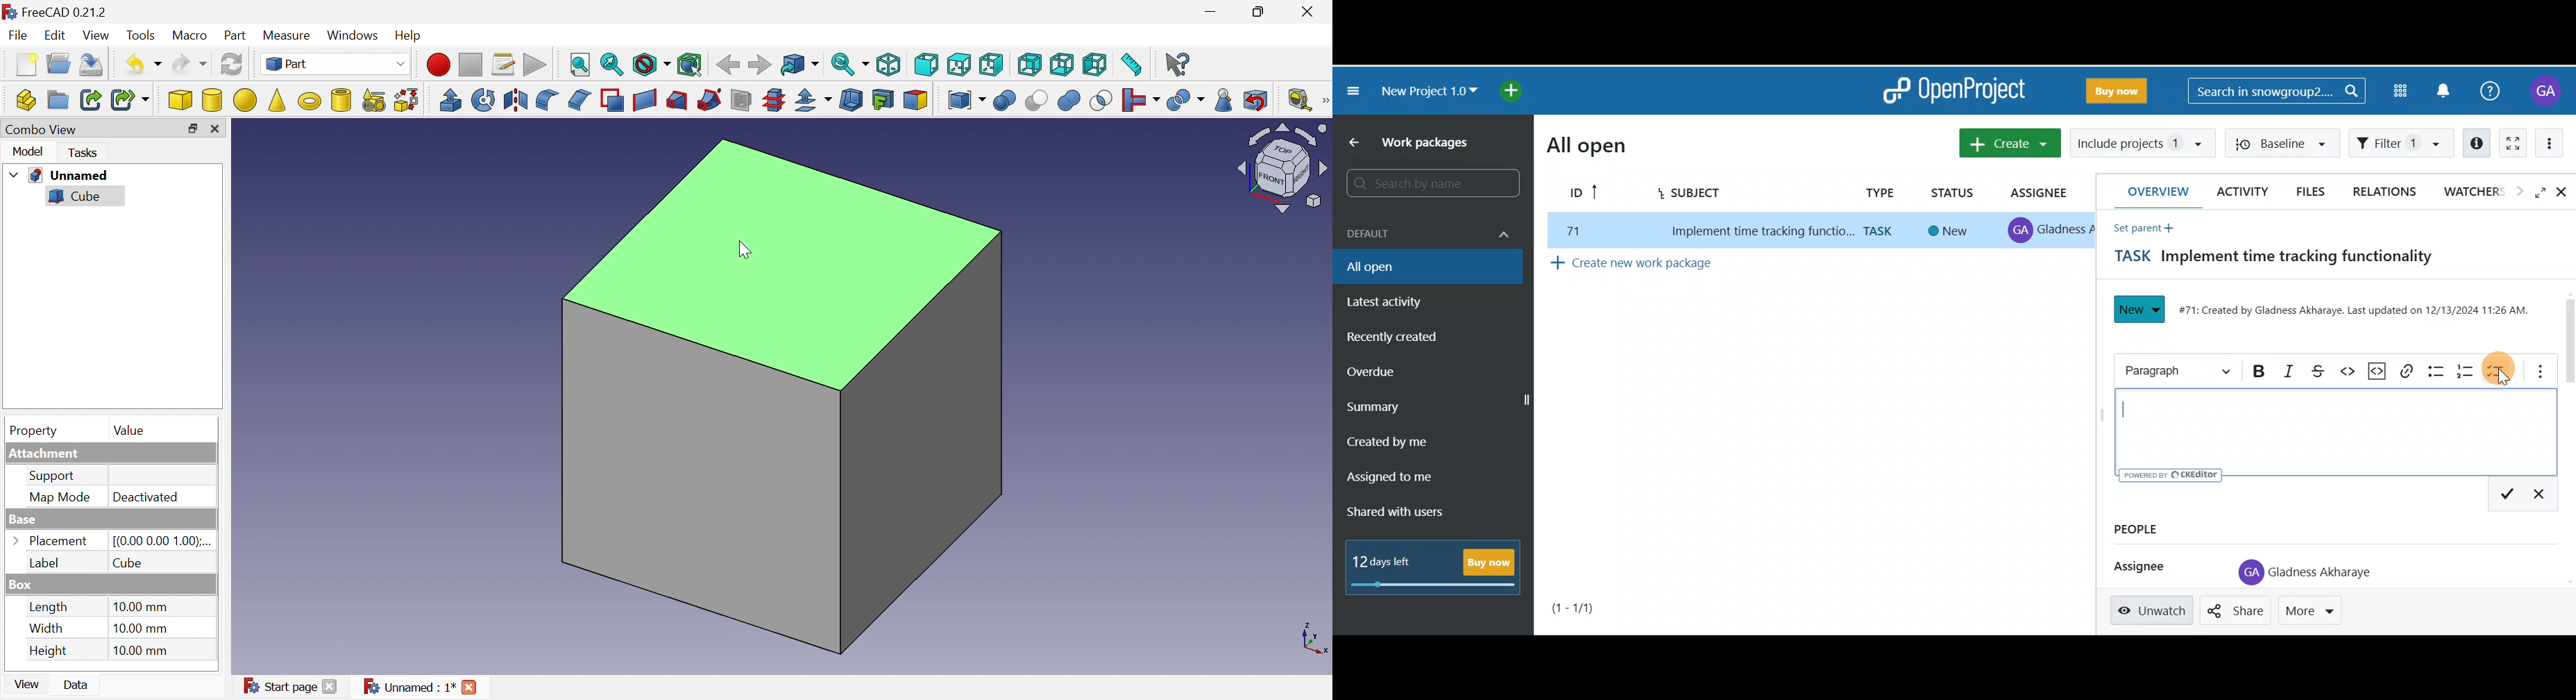 Image resolution: width=2576 pixels, height=700 pixels. What do you see at coordinates (337, 64) in the screenshot?
I see `Switch between workbenches` at bounding box center [337, 64].